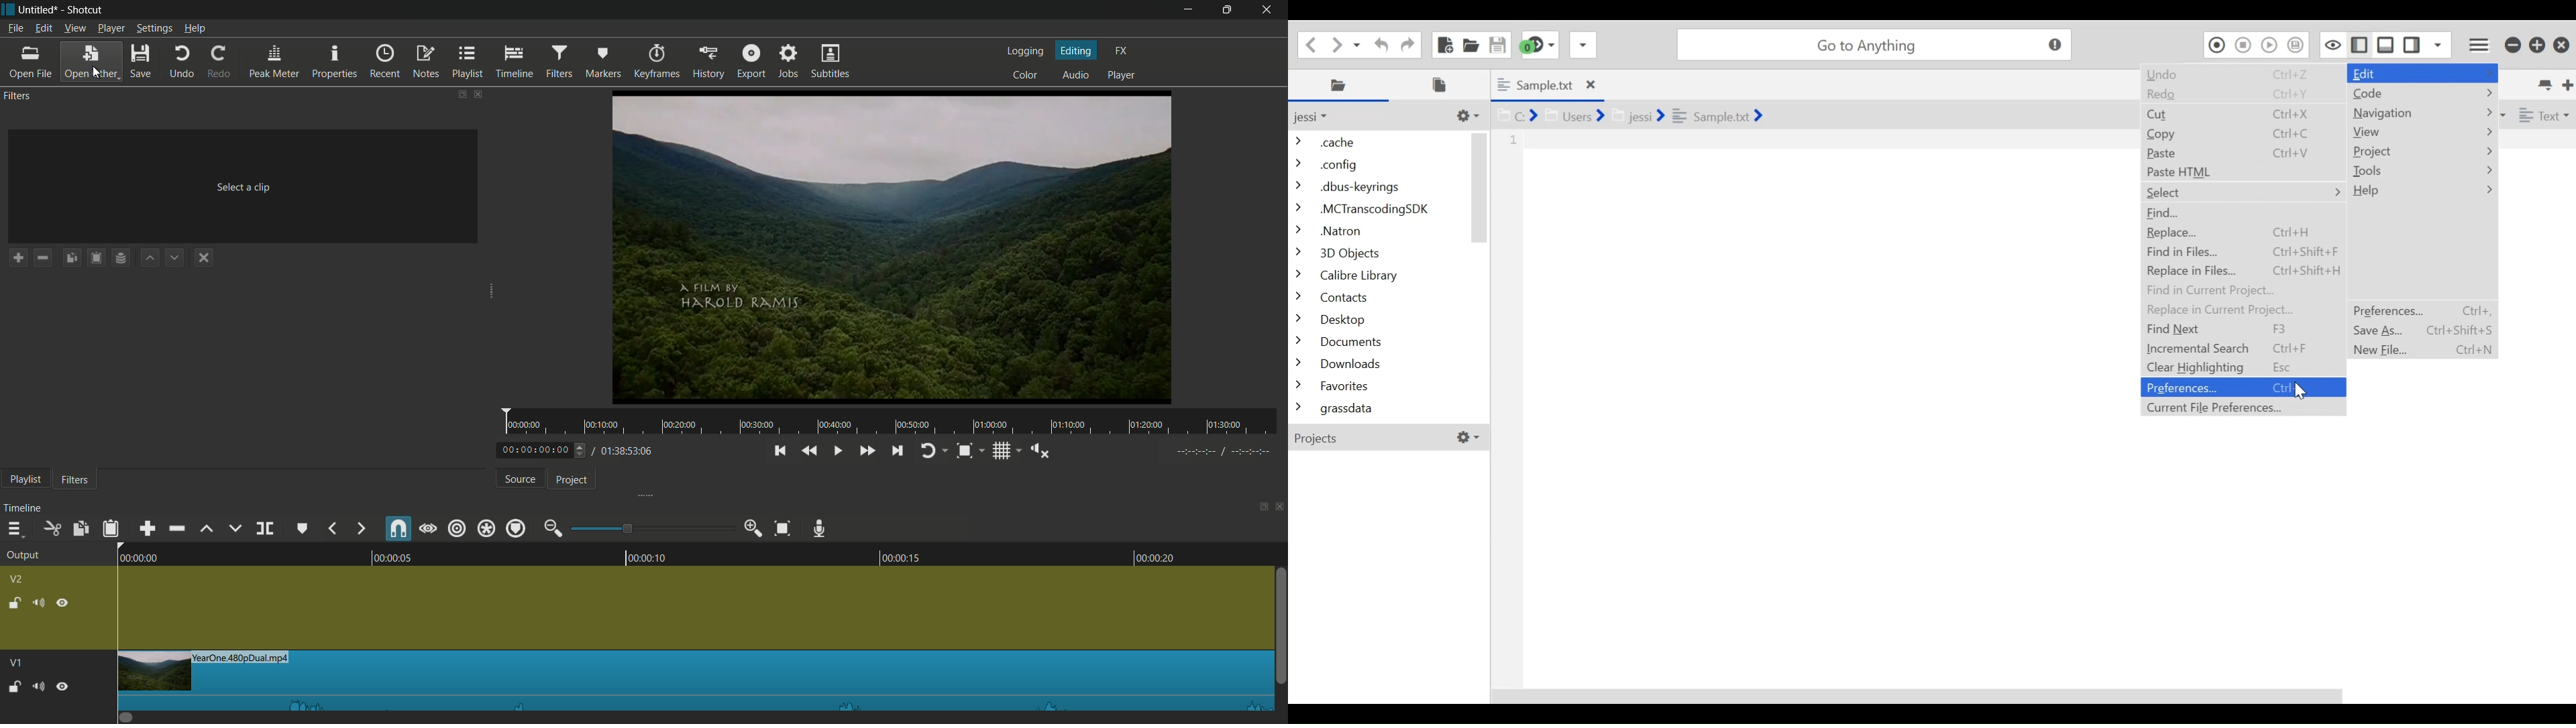 The height and width of the screenshot is (728, 2576). I want to click on zoom timeline to fit, so click(782, 529).